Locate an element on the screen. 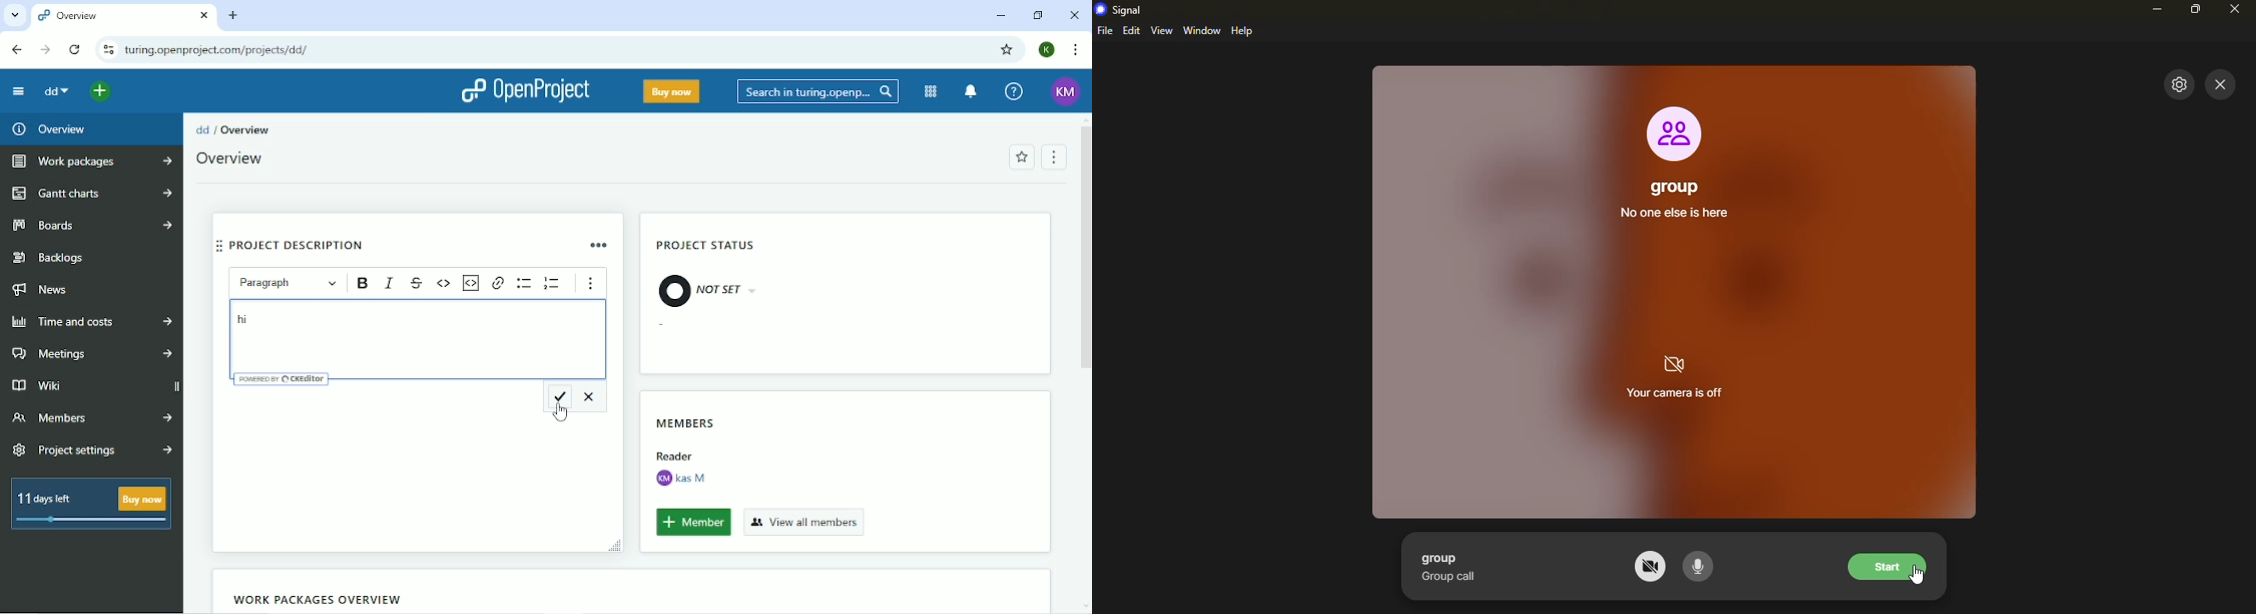 The height and width of the screenshot is (616, 2268). maximize is located at coordinates (2195, 8).